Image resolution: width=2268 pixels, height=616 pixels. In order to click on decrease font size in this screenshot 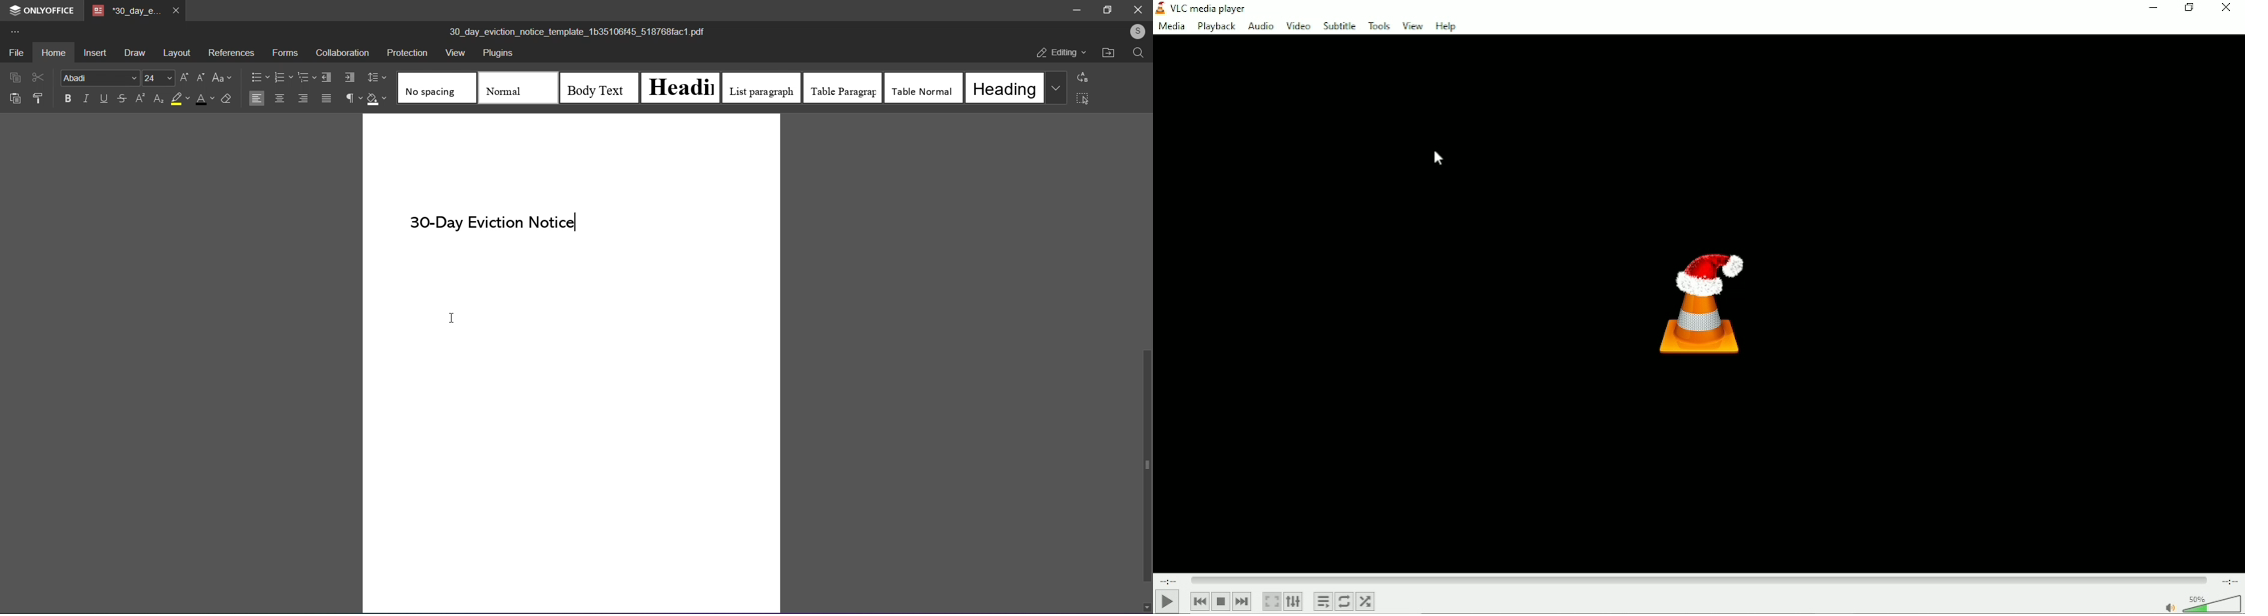, I will do `click(201, 78)`.